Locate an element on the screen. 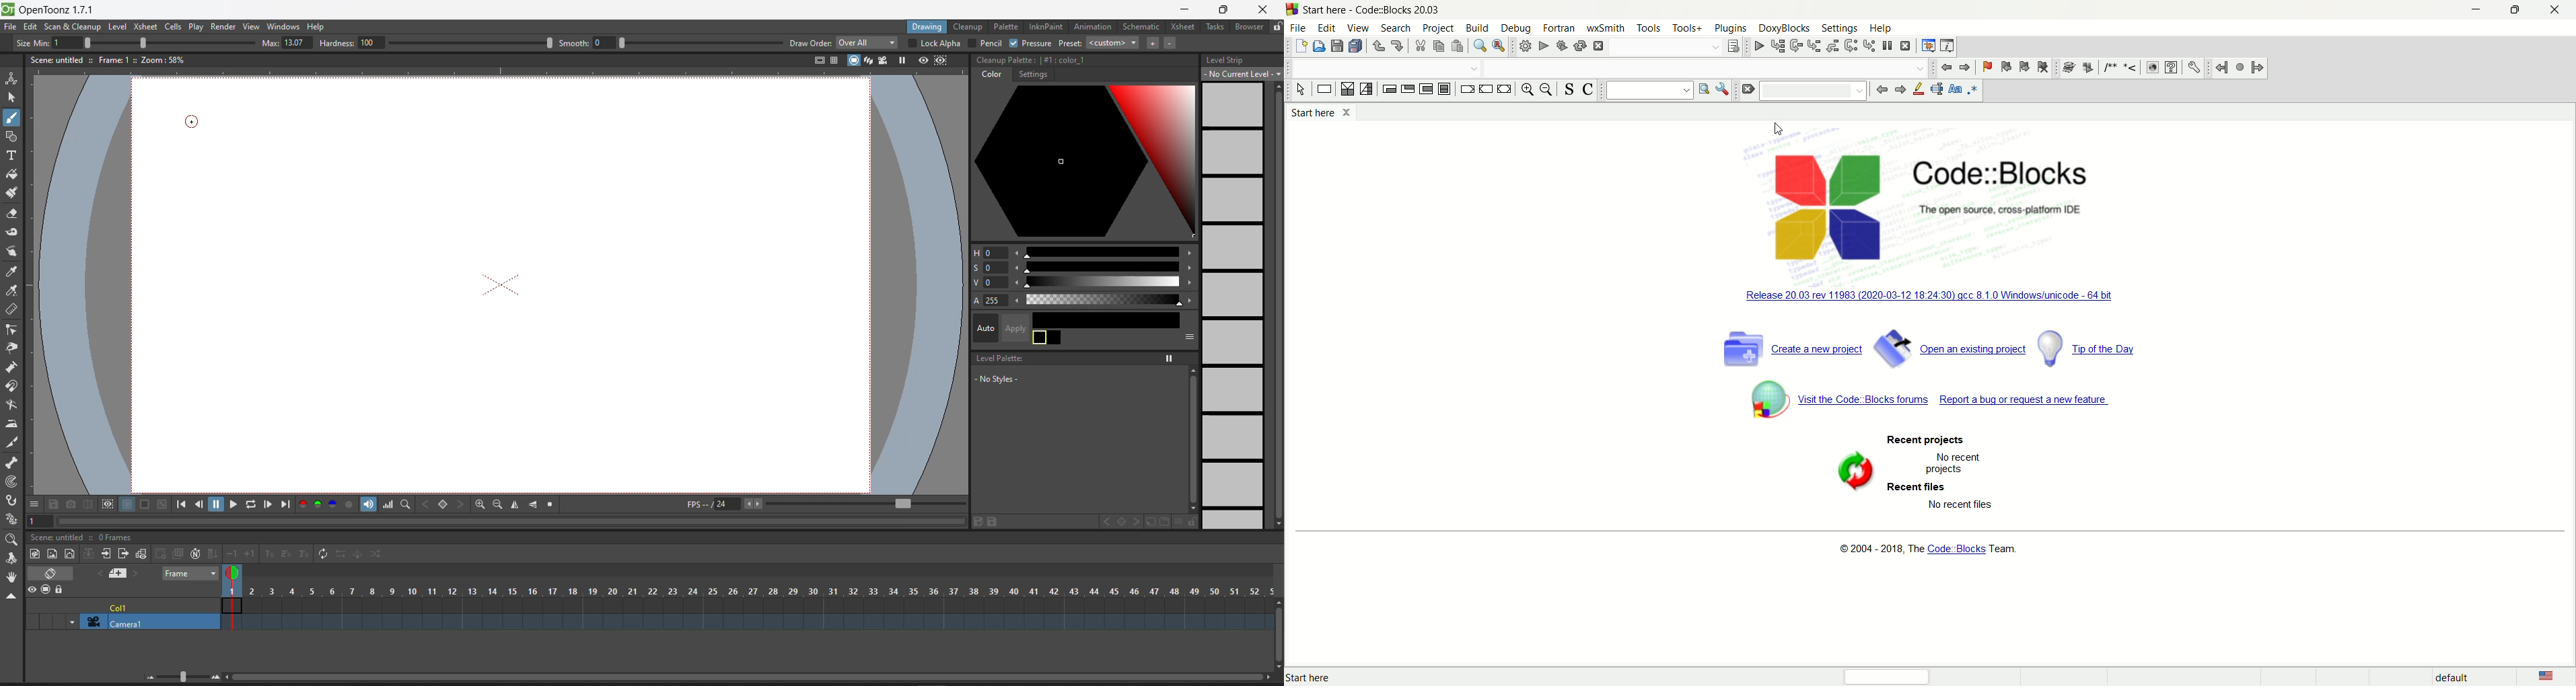 Image resolution: width=2576 pixels, height=700 pixels. camera standby visibility toggle all is located at coordinates (47, 590).